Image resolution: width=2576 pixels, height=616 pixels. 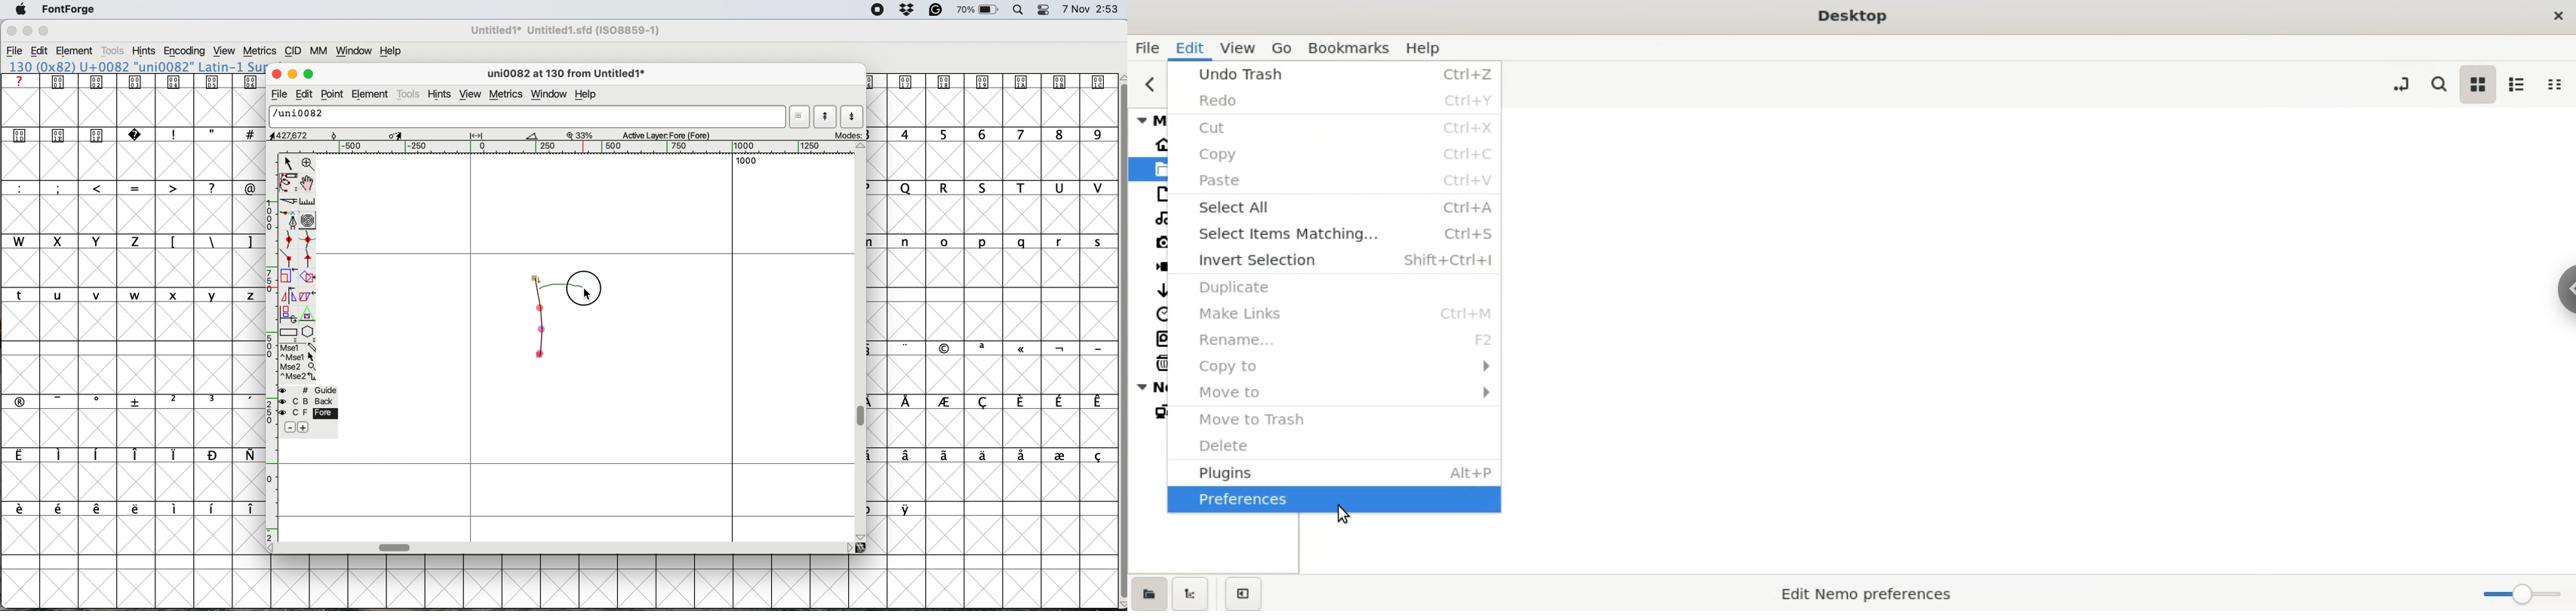 I want to click on more options, so click(x=297, y=362).